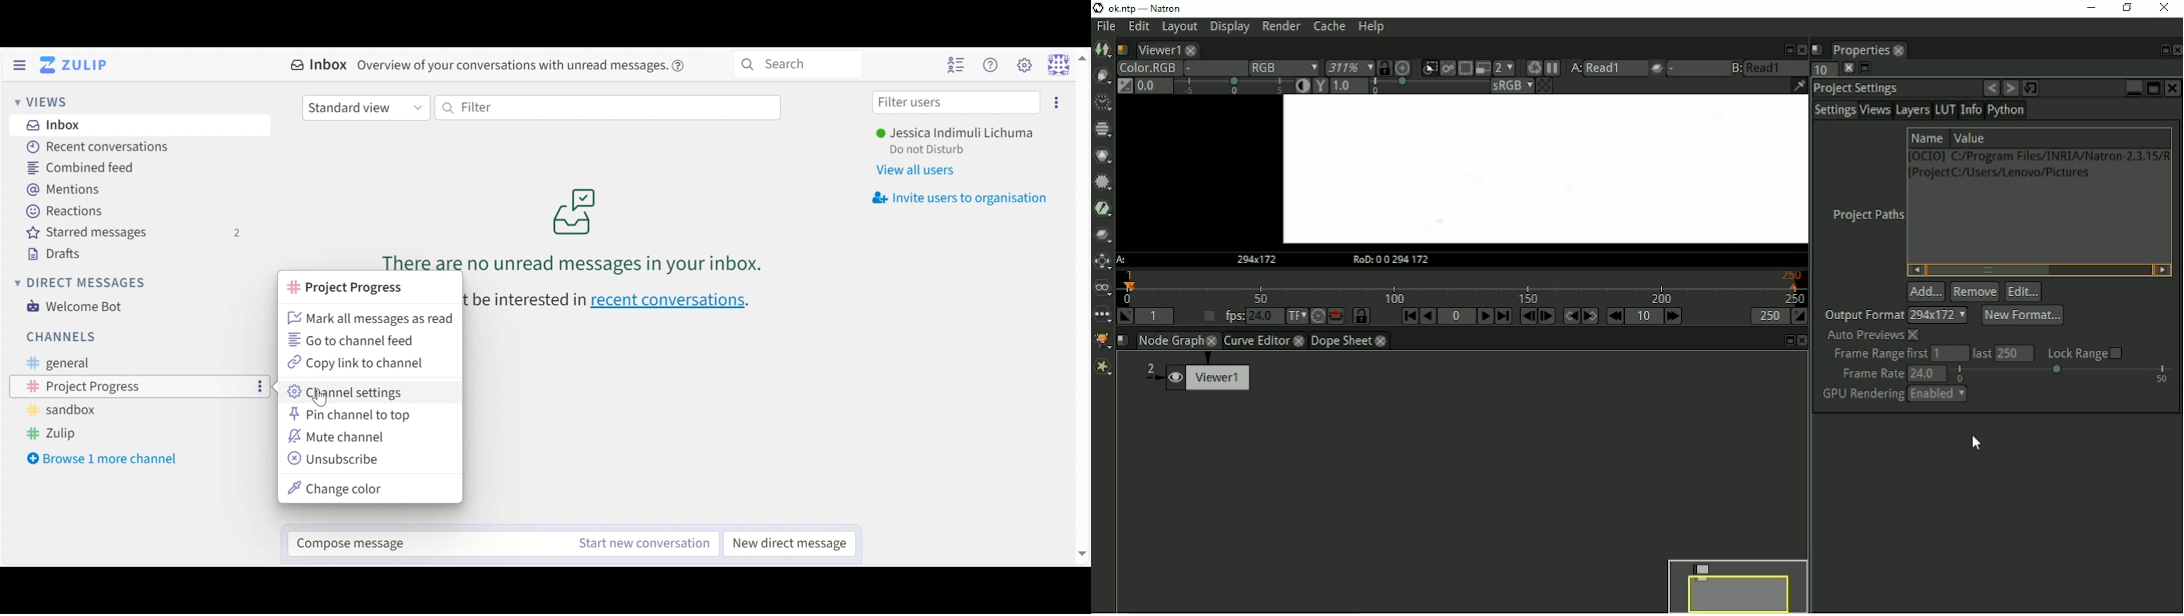 Image resolution: width=2184 pixels, height=616 pixels. Describe the element at coordinates (342, 436) in the screenshot. I see `Mute channel` at that location.